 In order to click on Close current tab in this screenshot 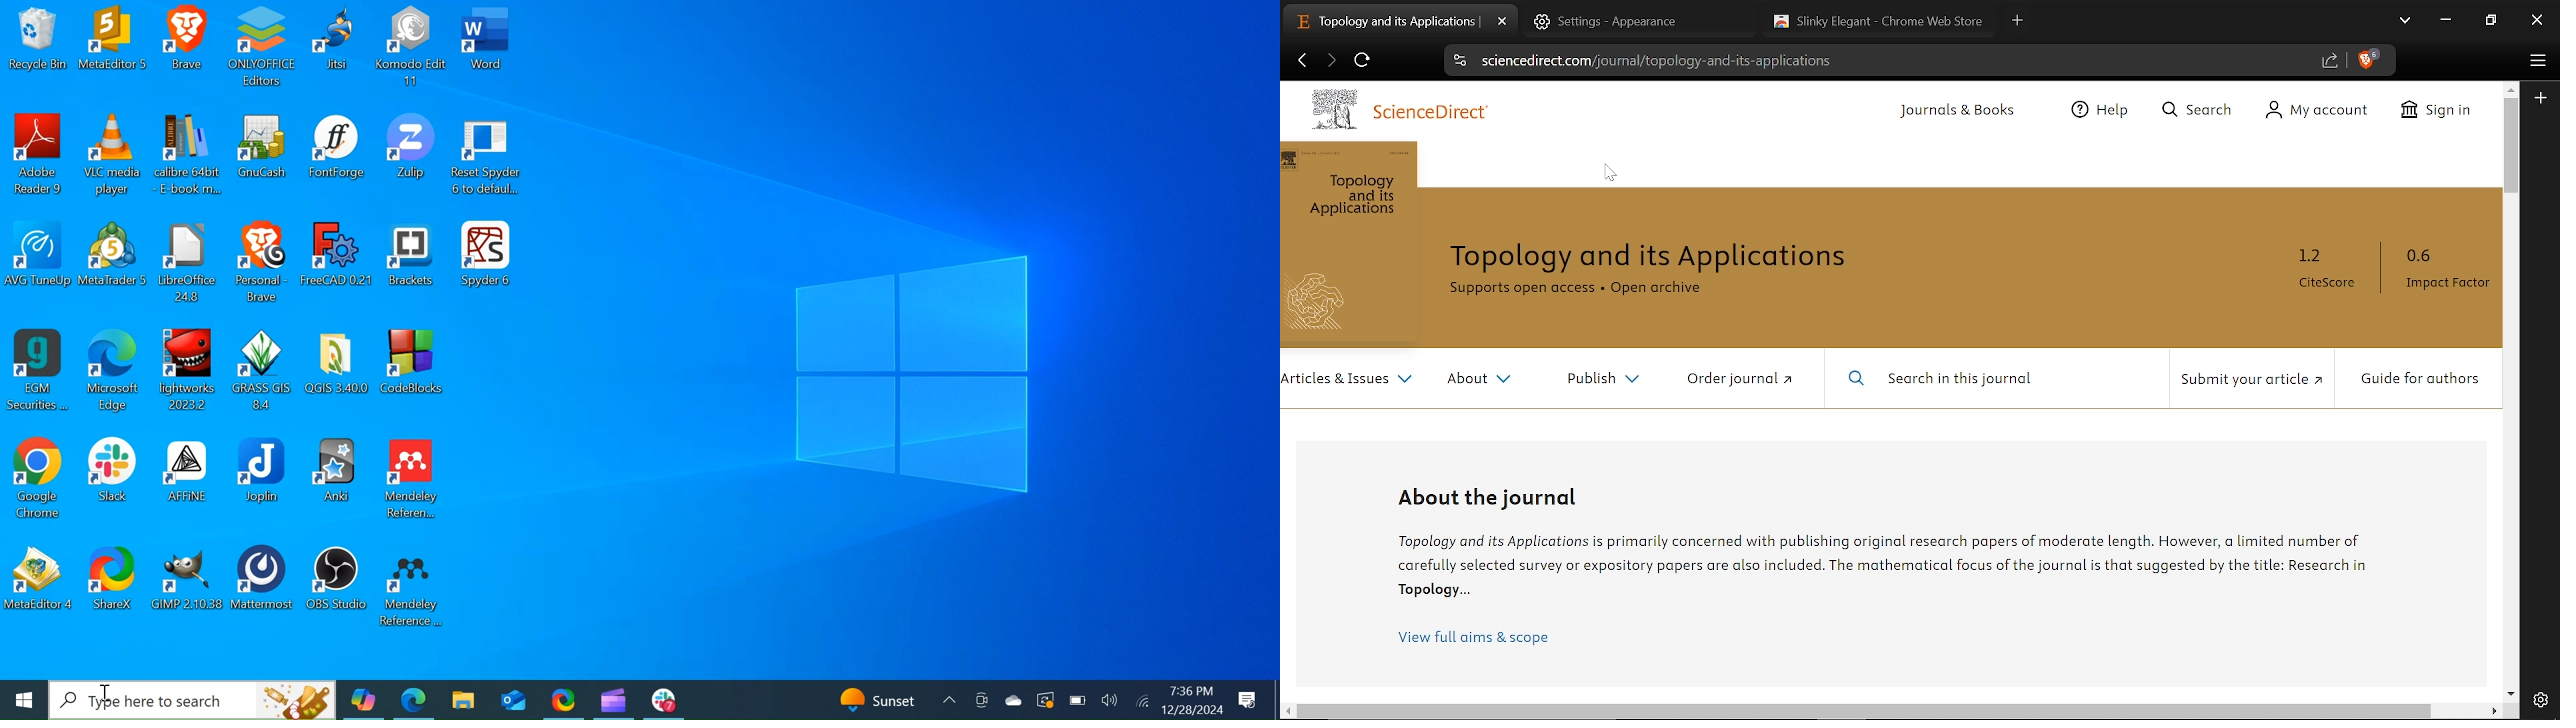, I will do `click(1503, 20)`.